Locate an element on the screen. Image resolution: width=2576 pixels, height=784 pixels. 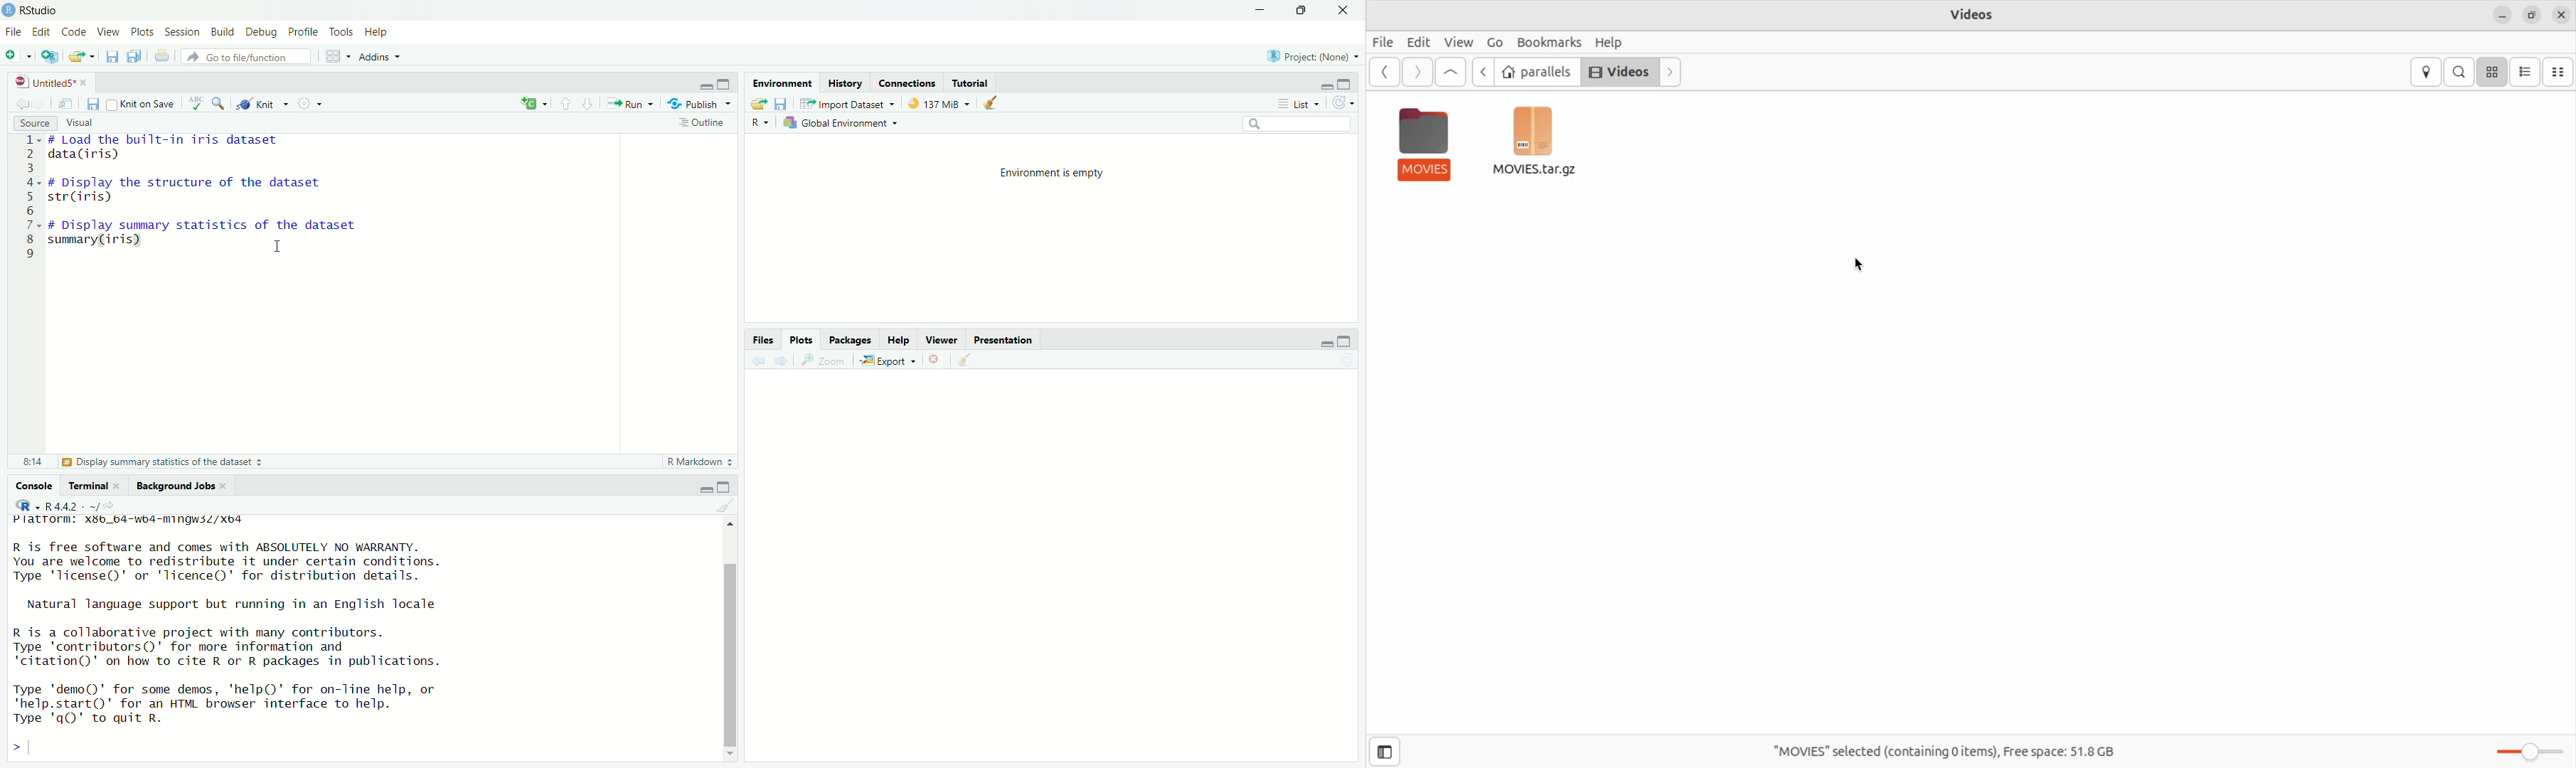
Open an existing file is located at coordinates (82, 57).